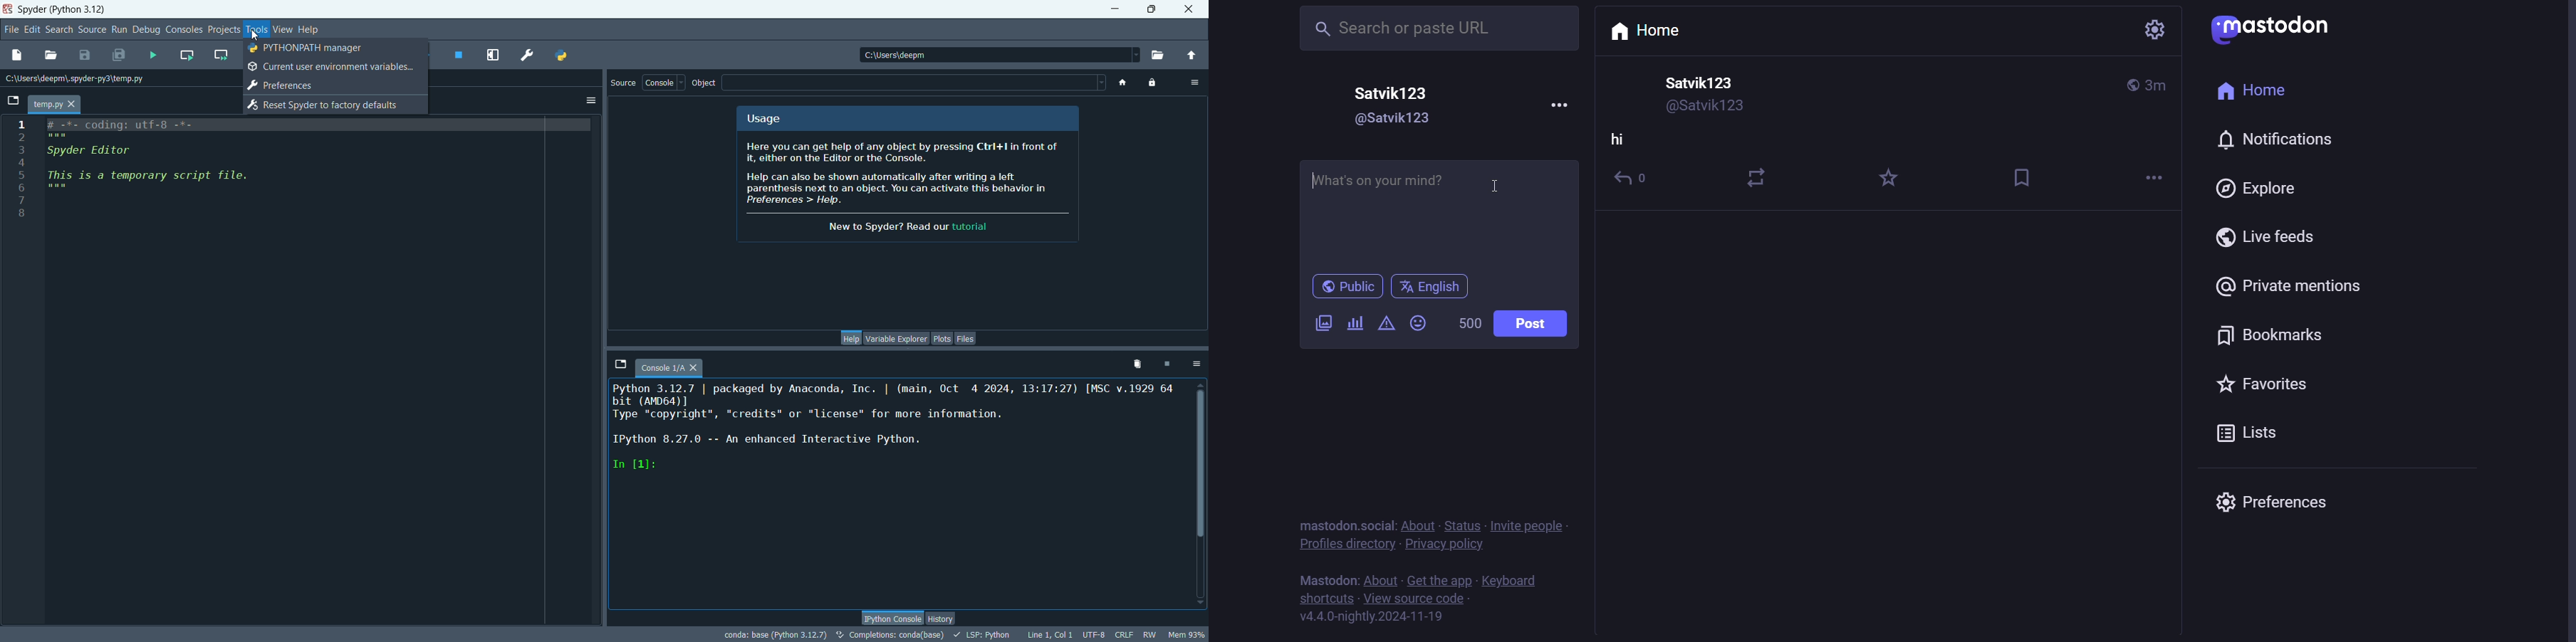 The width and height of the screenshot is (2576, 644). What do you see at coordinates (1511, 582) in the screenshot?
I see `keyboard` at bounding box center [1511, 582].